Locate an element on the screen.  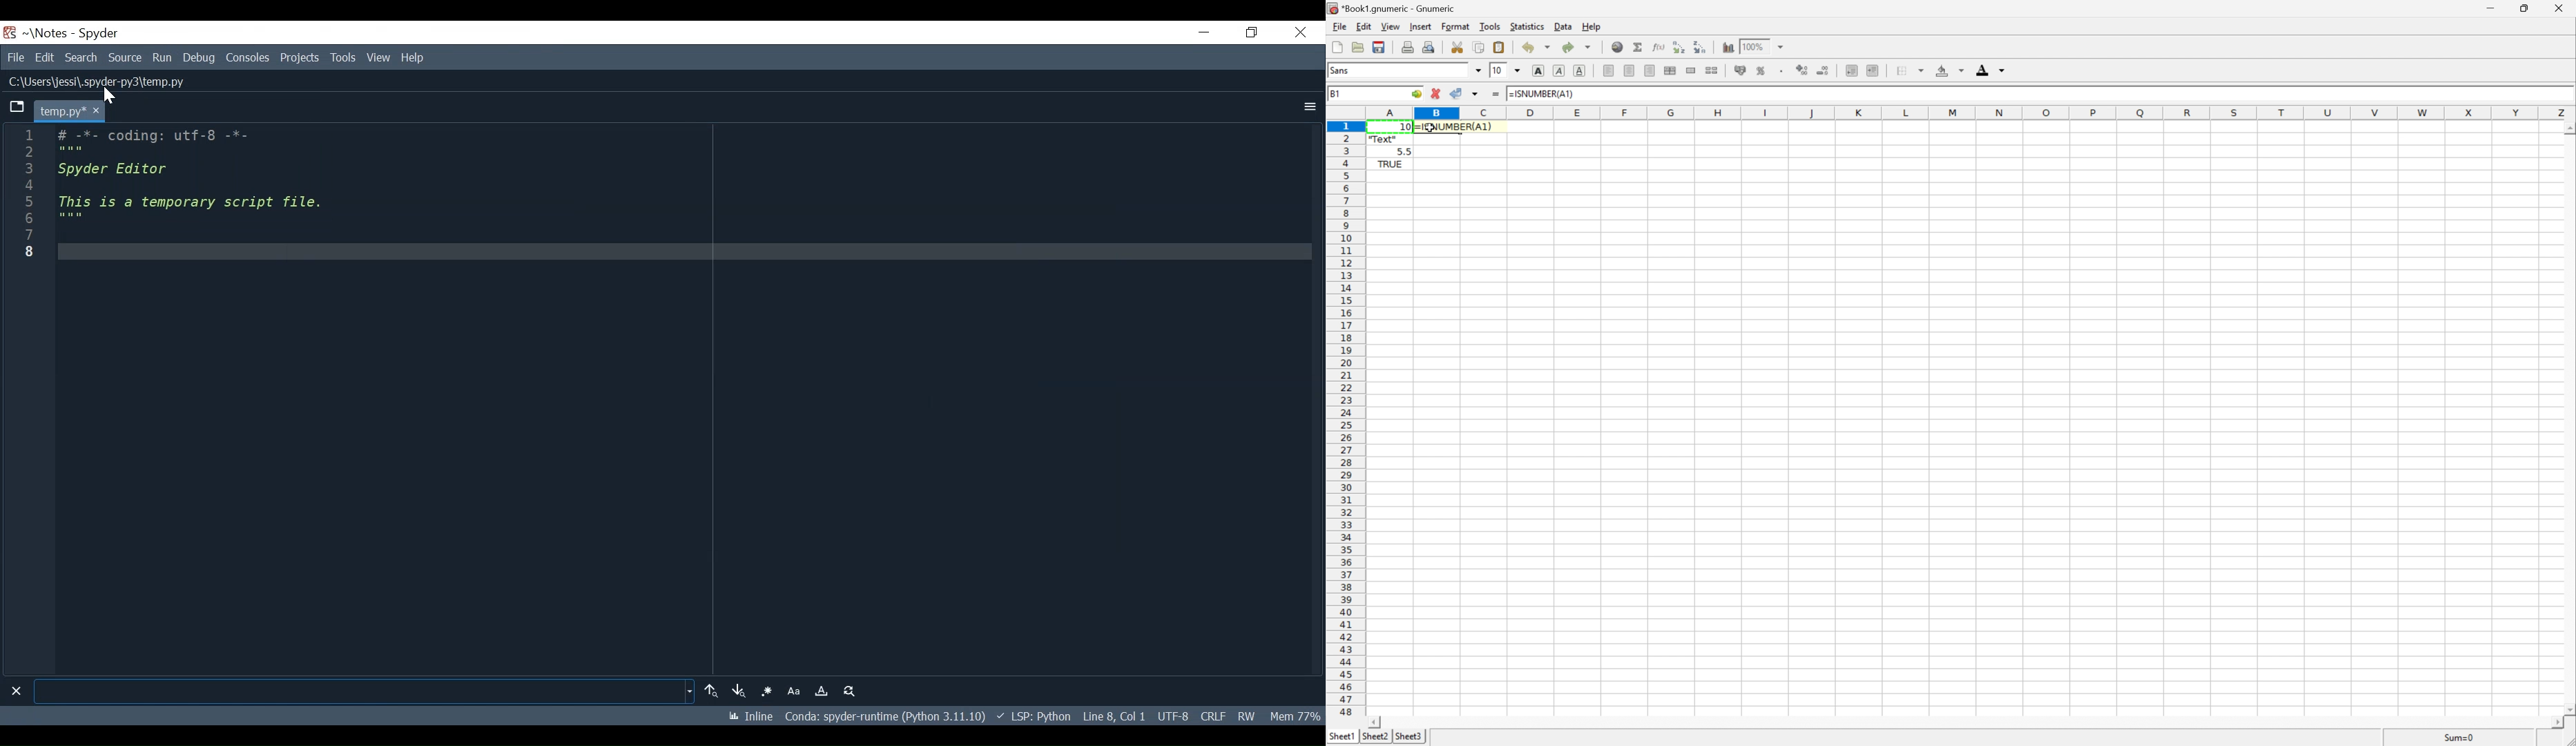
Scroll Down is located at coordinates (2568, 129).